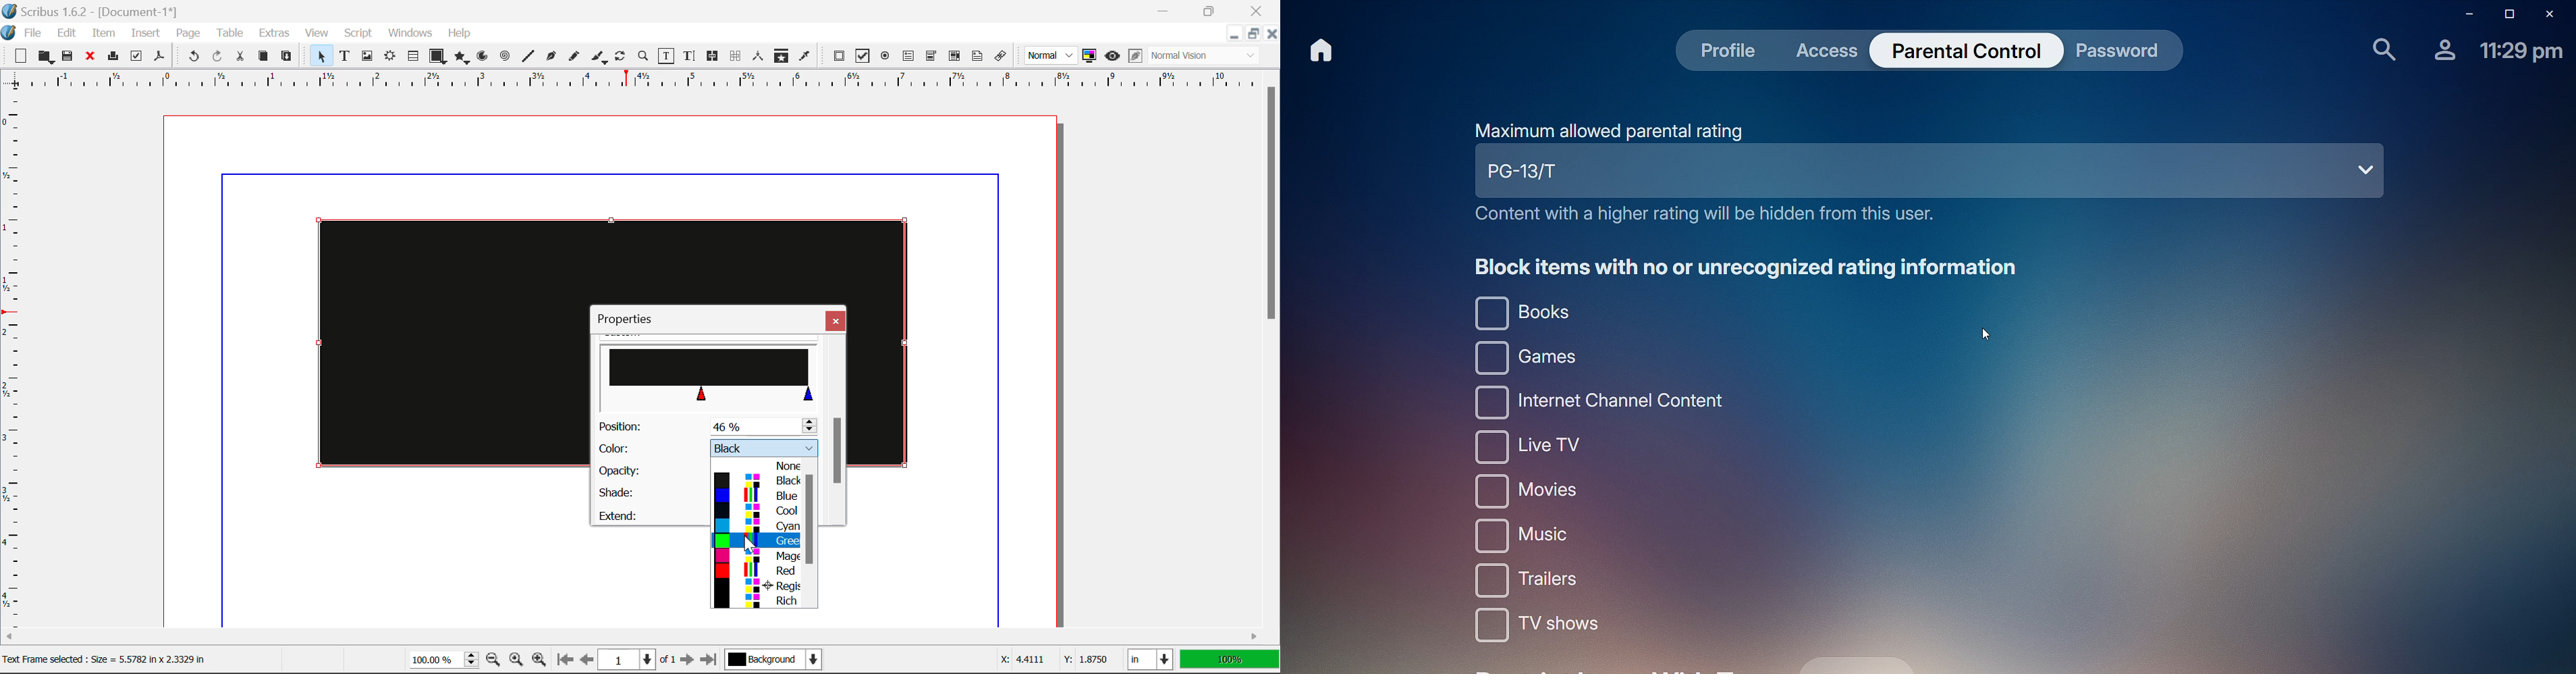 The height and width of the screenshot is (700, 2576). I want to click on Scroll Bar, so click(650, 636).